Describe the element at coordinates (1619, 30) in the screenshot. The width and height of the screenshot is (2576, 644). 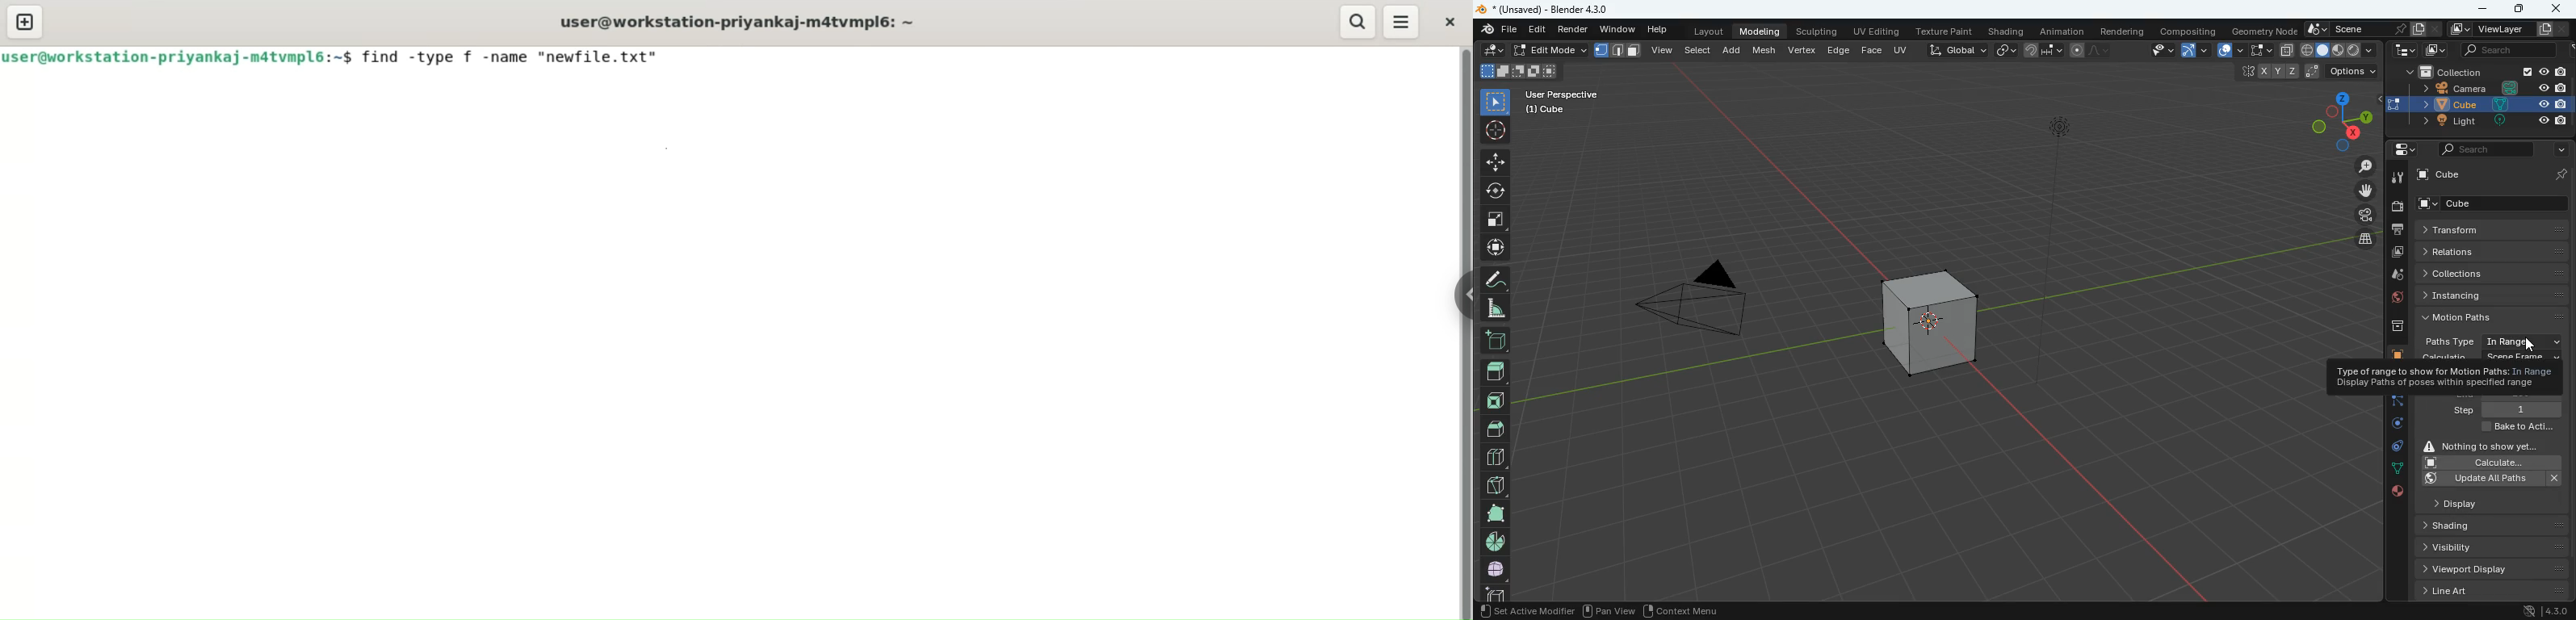
I see `window` at that location.